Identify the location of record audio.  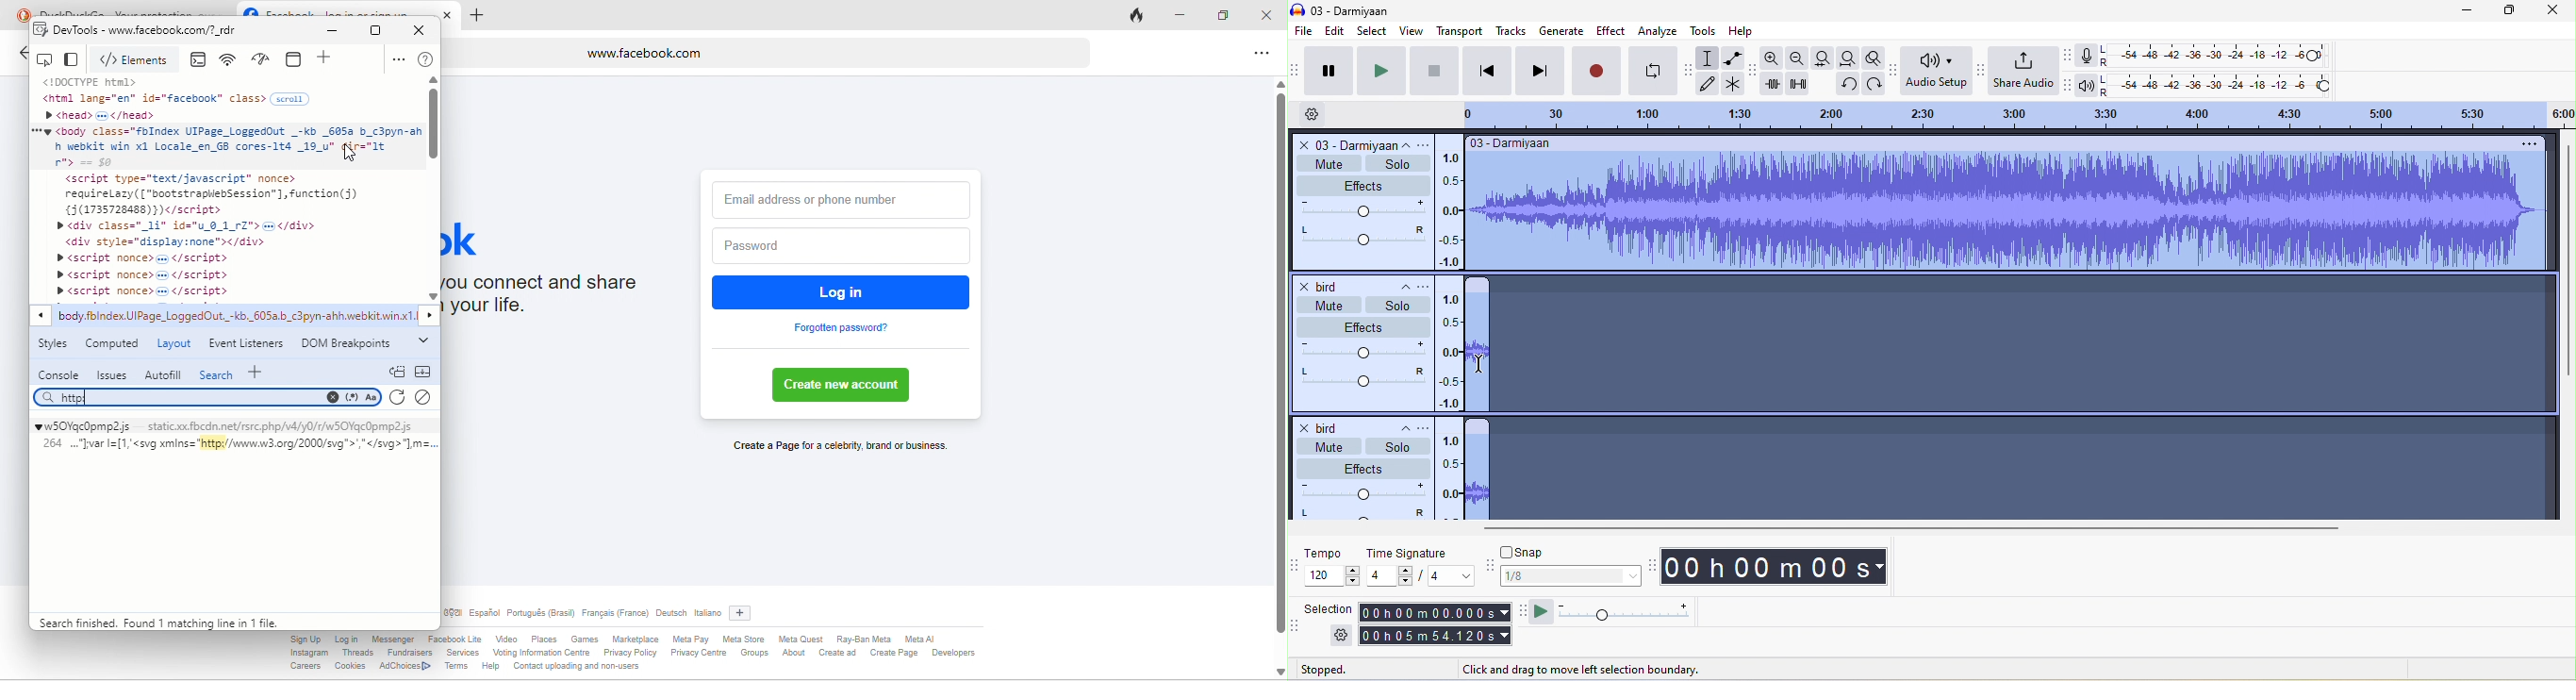
(1478, 477).